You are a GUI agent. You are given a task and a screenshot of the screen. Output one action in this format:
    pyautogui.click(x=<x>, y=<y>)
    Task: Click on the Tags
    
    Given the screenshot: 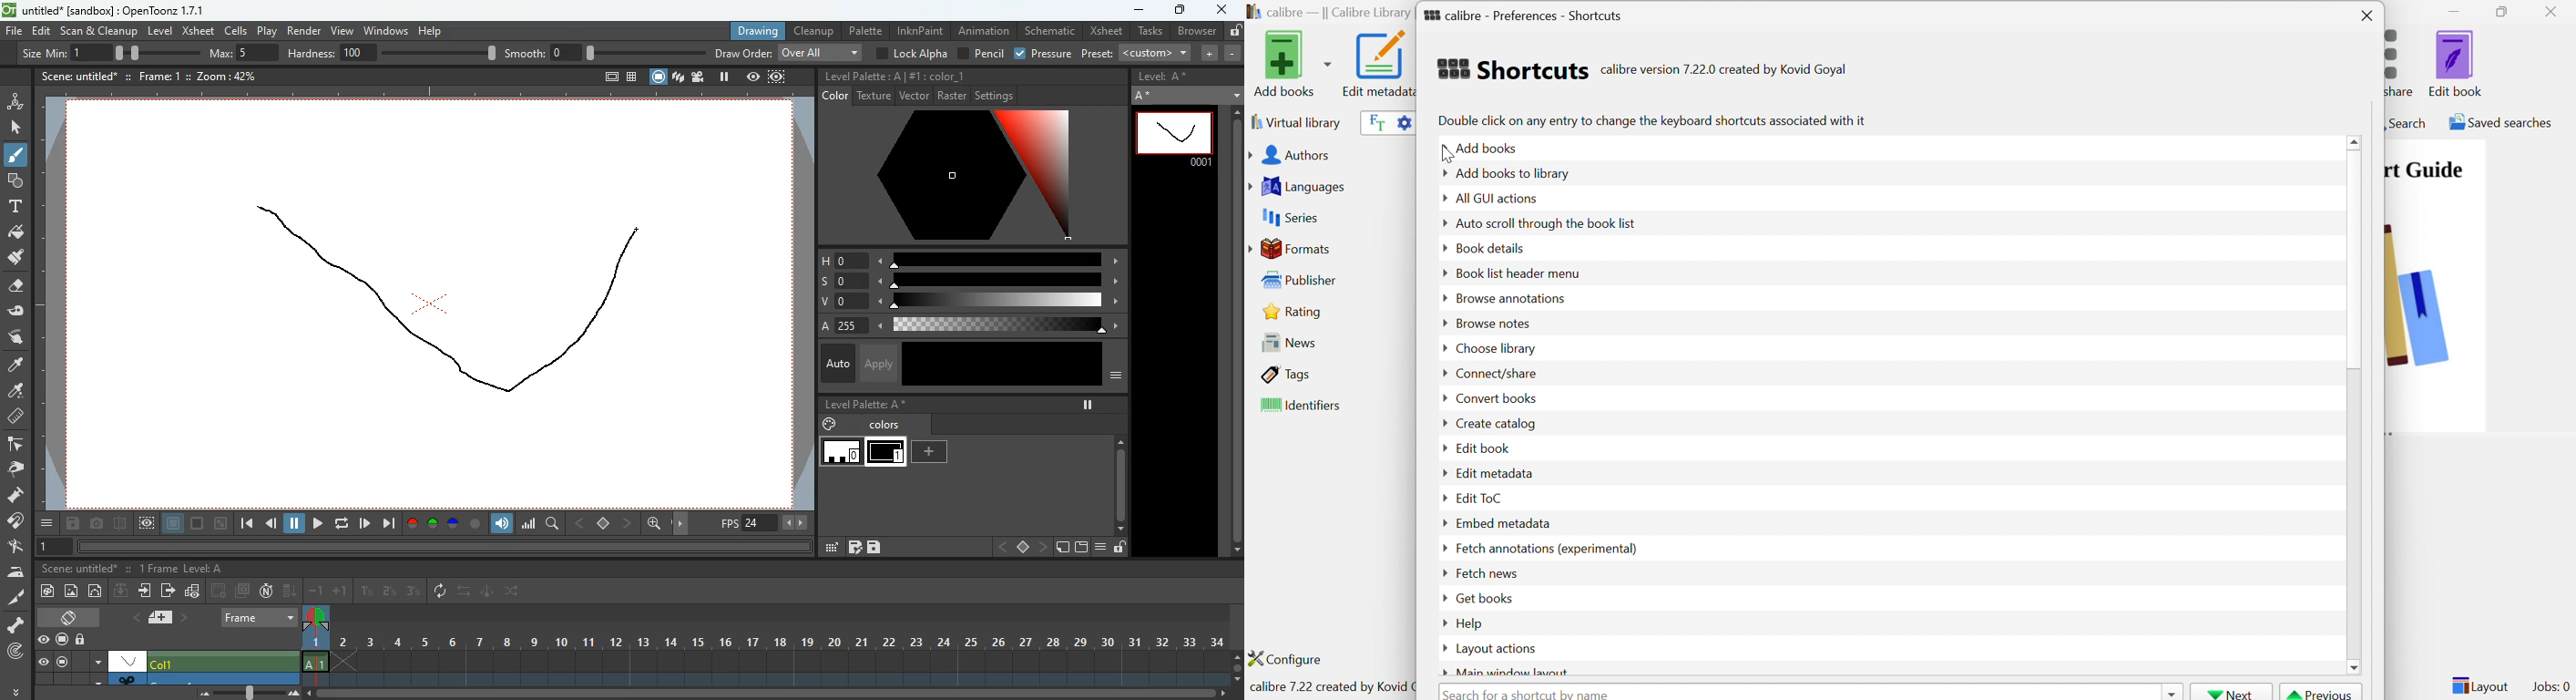 What is the action you would take?
    pyautogui.click(x=1287, y=374)
    